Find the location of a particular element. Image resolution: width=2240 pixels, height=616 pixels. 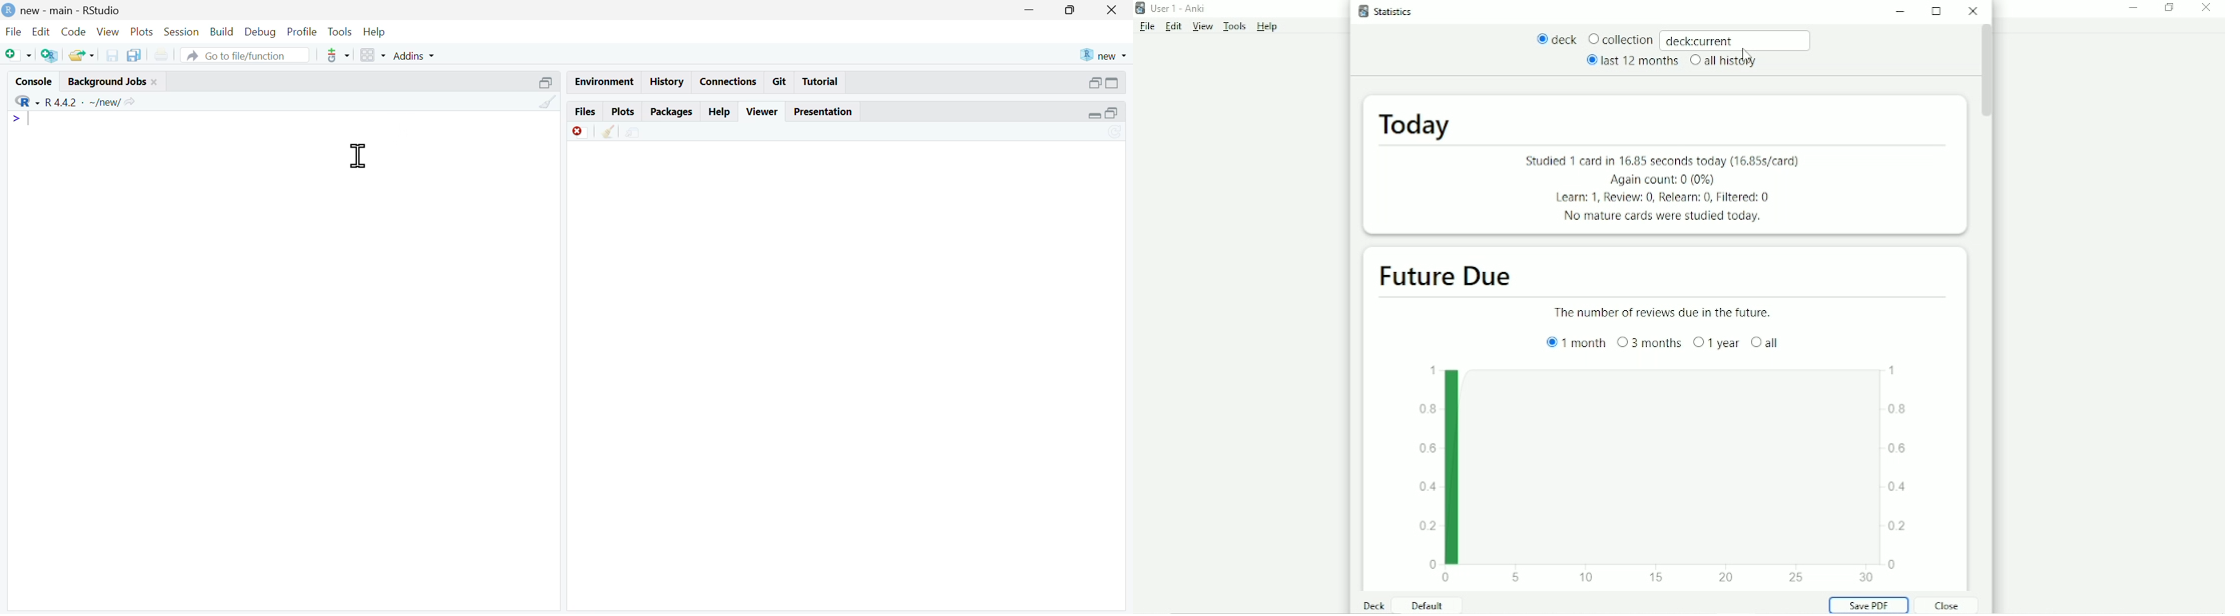

minimise is located at coordinates (1030, 9).